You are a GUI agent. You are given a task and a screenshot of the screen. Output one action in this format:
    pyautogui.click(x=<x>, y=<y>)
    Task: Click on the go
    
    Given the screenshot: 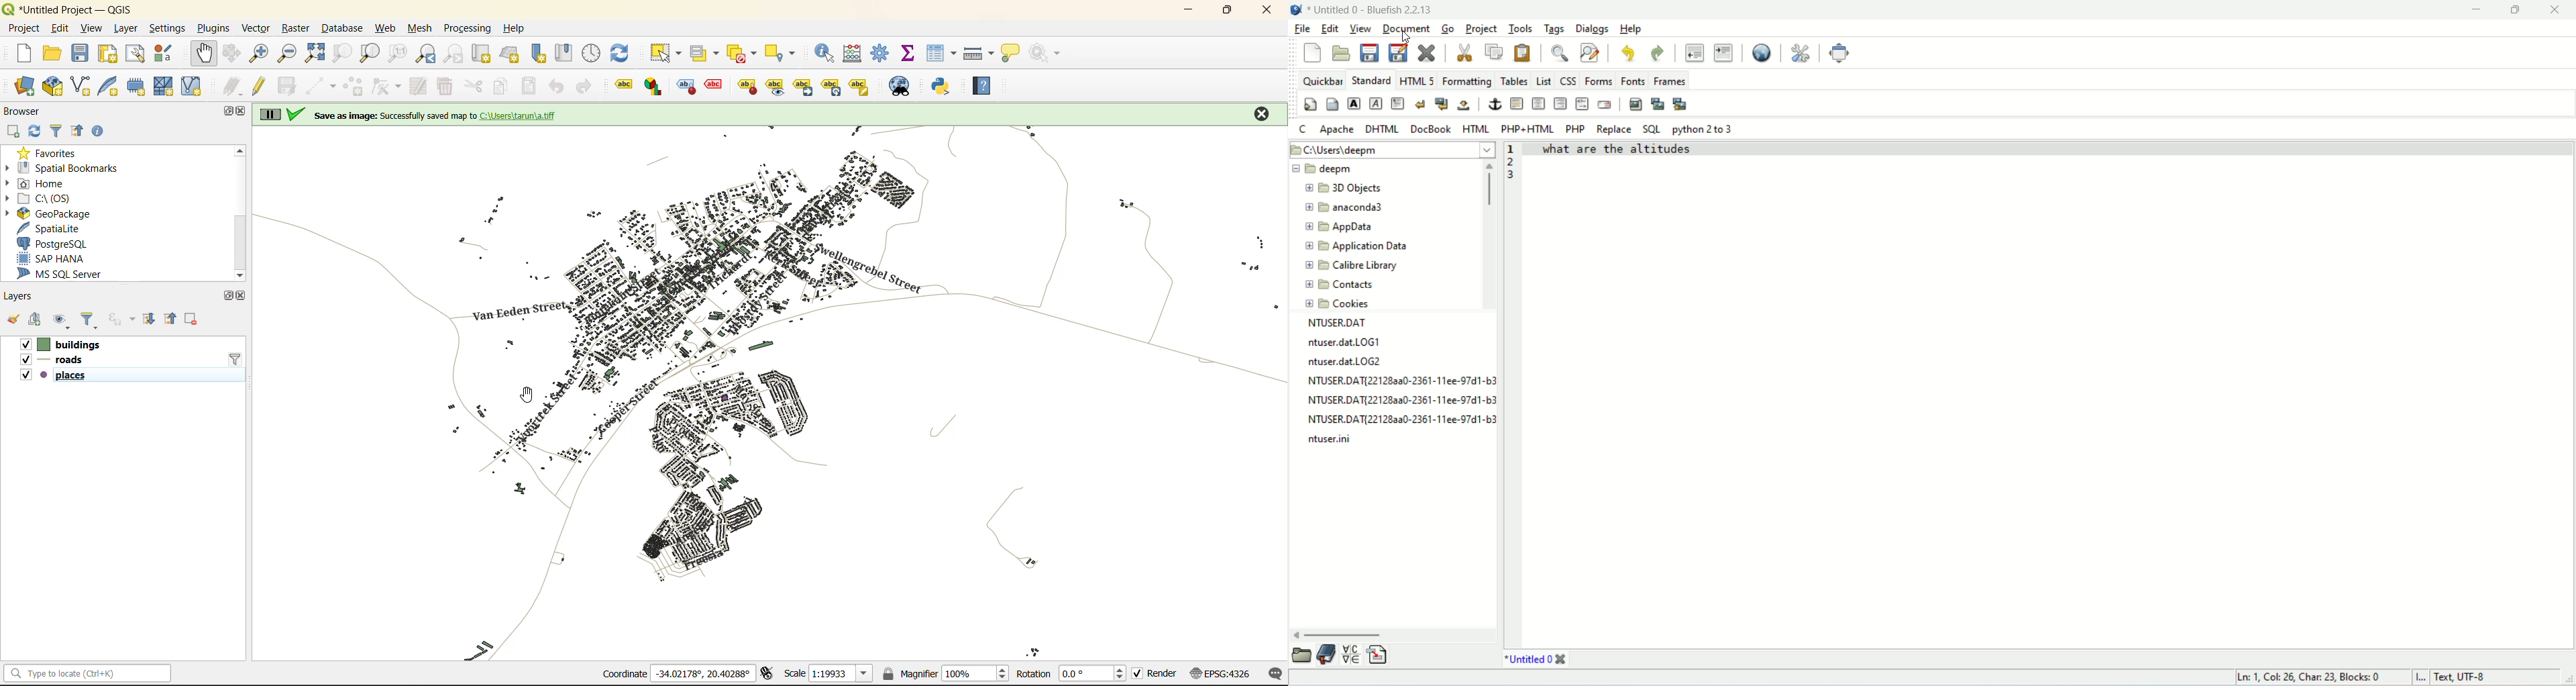 What is the action you would take?
    pyautogui.click(x=1446, y=28)
    